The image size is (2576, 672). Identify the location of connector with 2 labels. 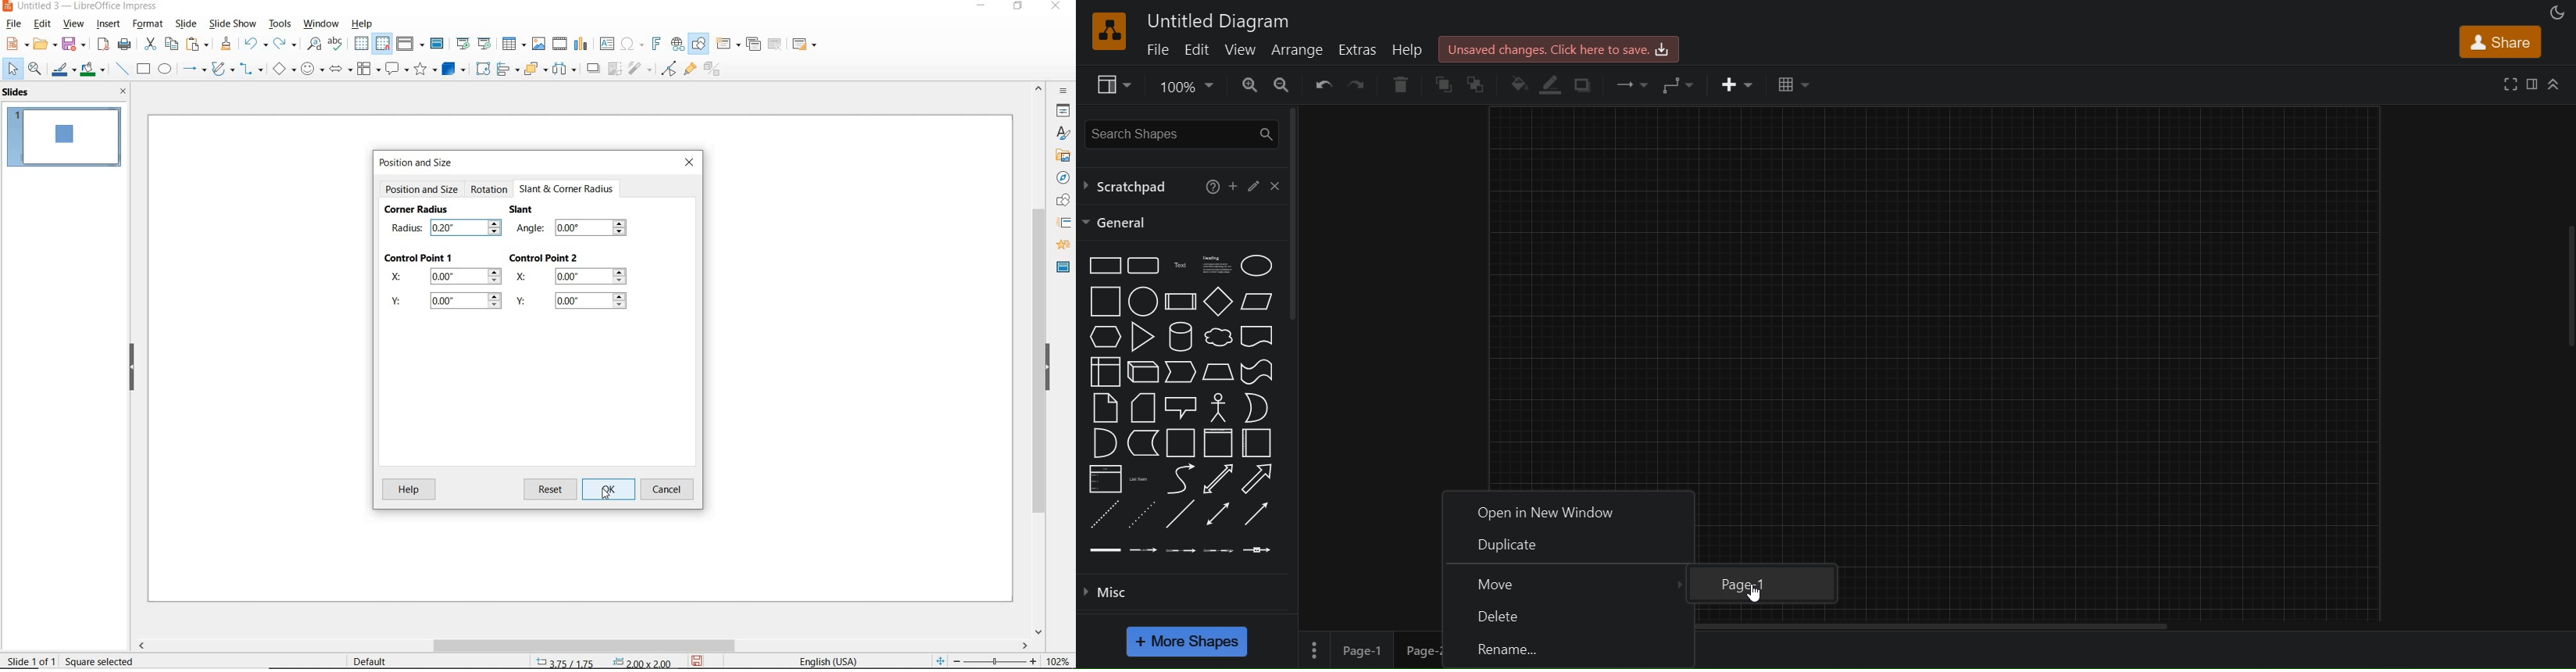
(1182, 548).